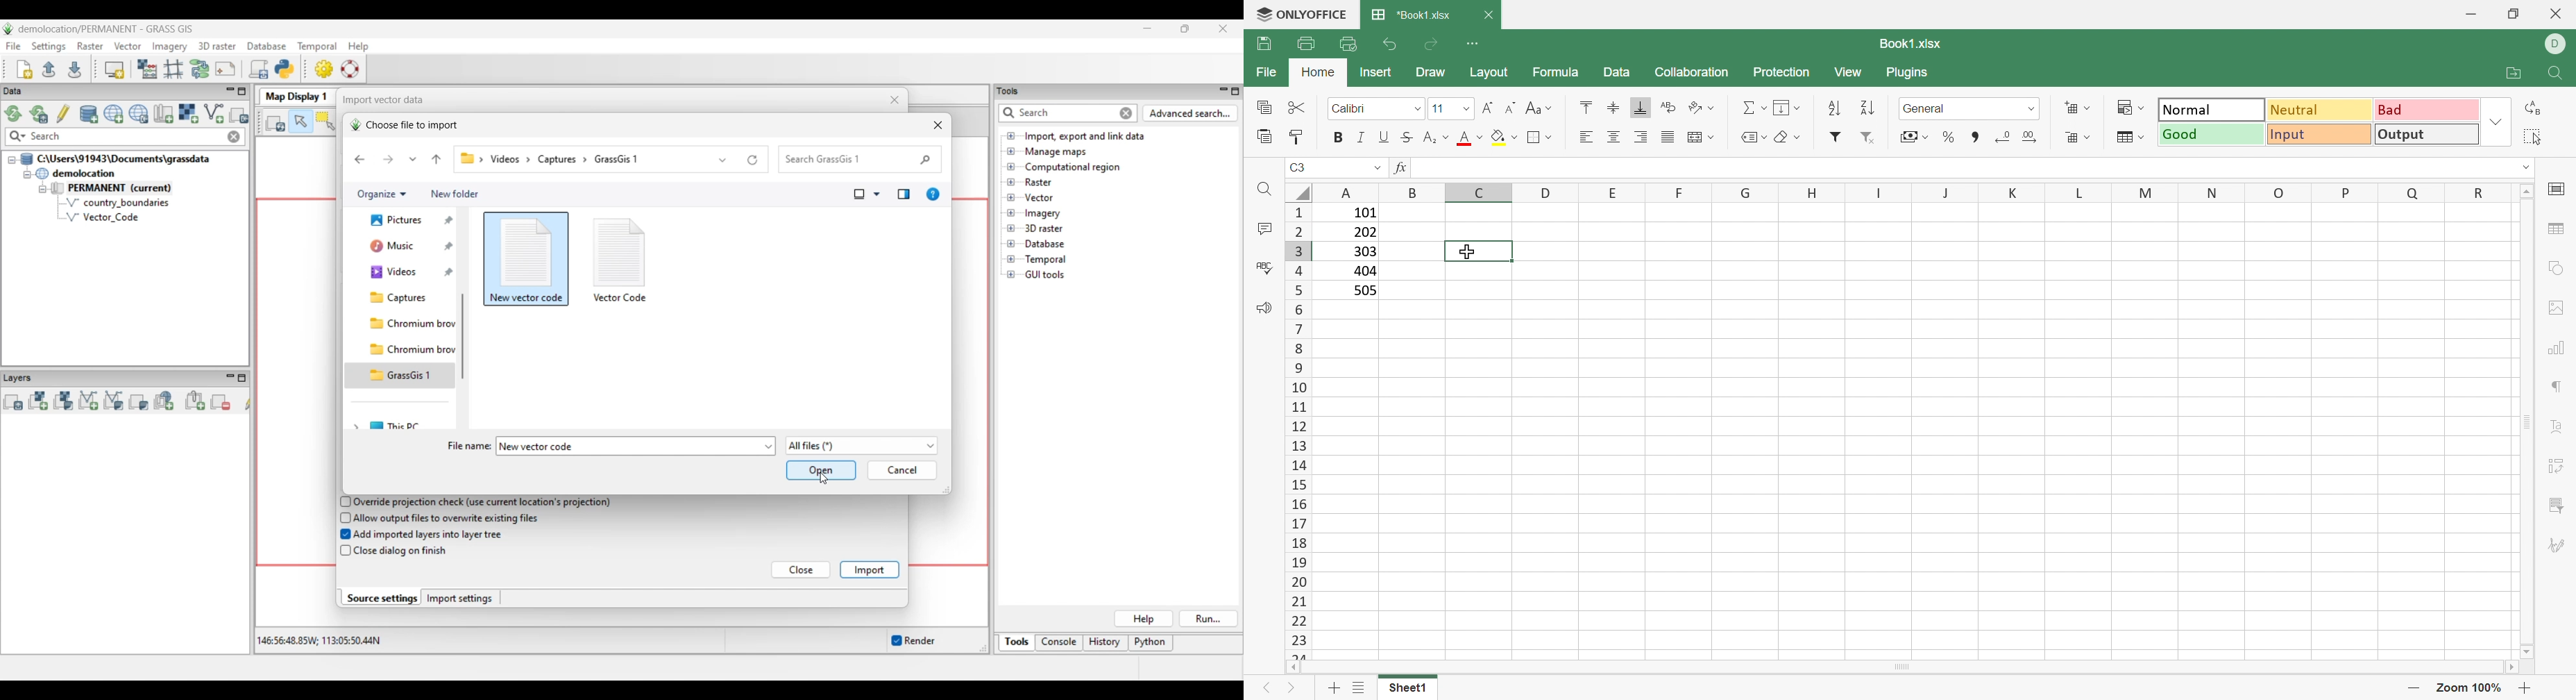 The image size is (2576, 700). Describe the element at coordinates (1366, 290) in the screenshot. I see `505` at that location.